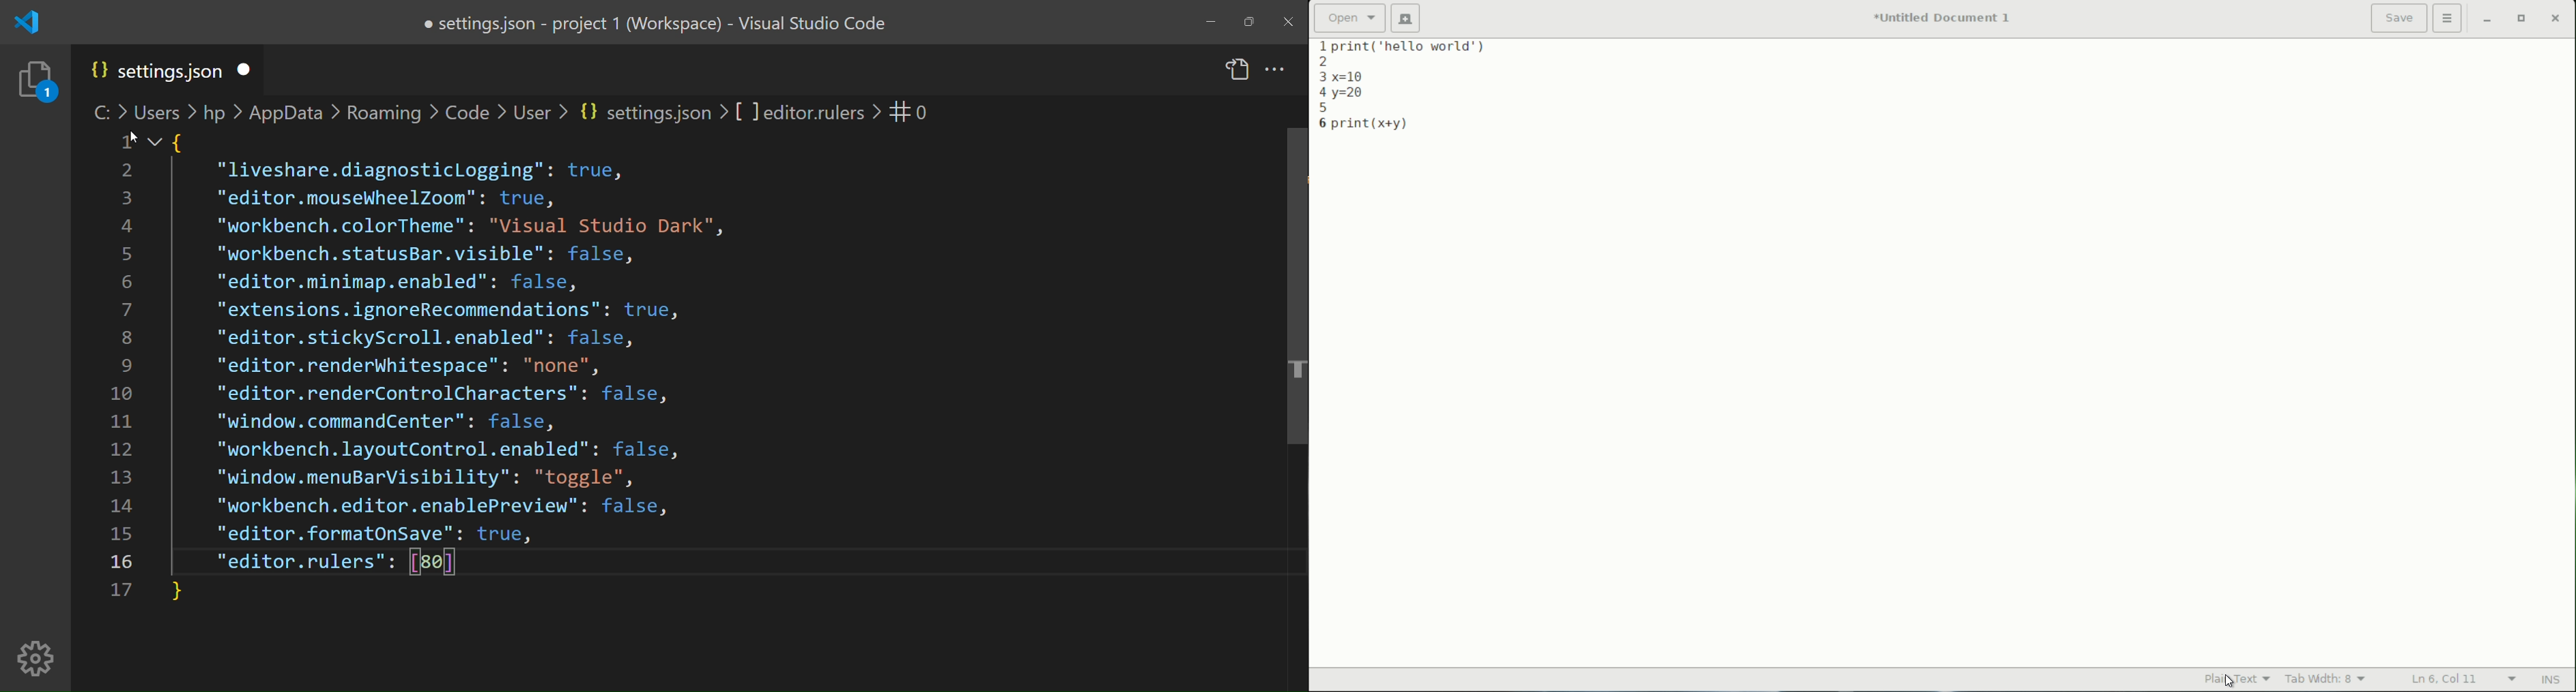  What do you see at coordinates (1247, 22) in the screenshot?
I see `maximize` at bounding box center [1247, 22].